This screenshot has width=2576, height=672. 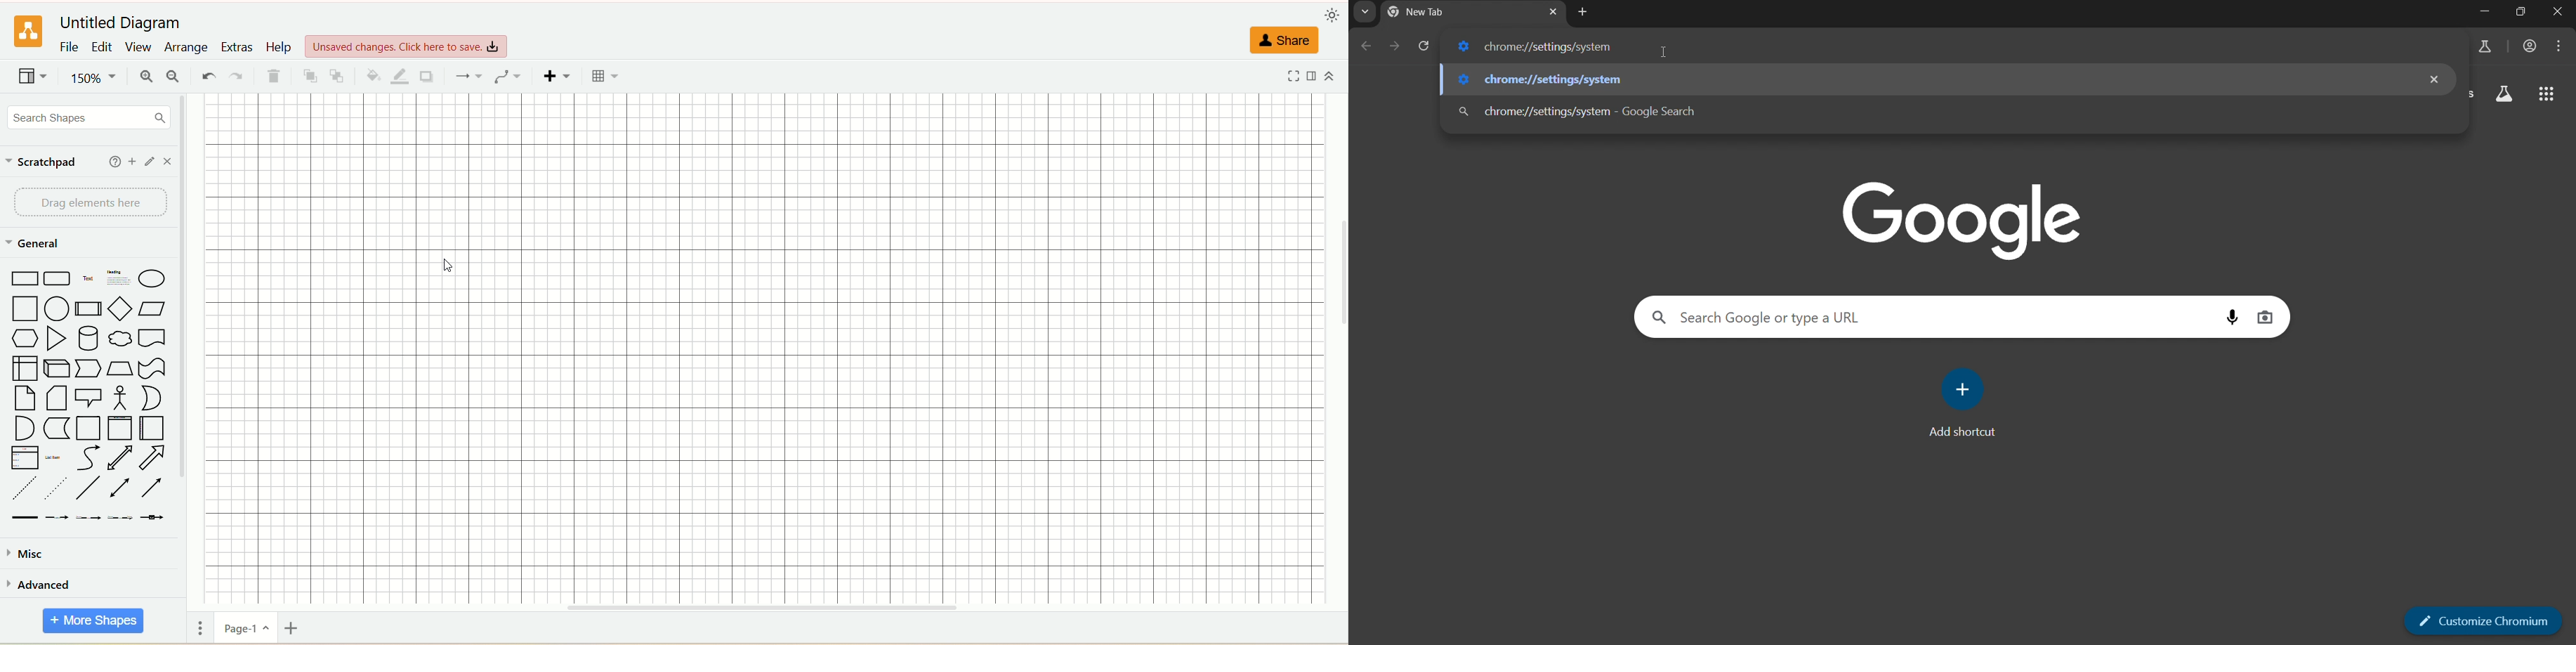 I want to click on insert pages, so click(x=294, y=627).